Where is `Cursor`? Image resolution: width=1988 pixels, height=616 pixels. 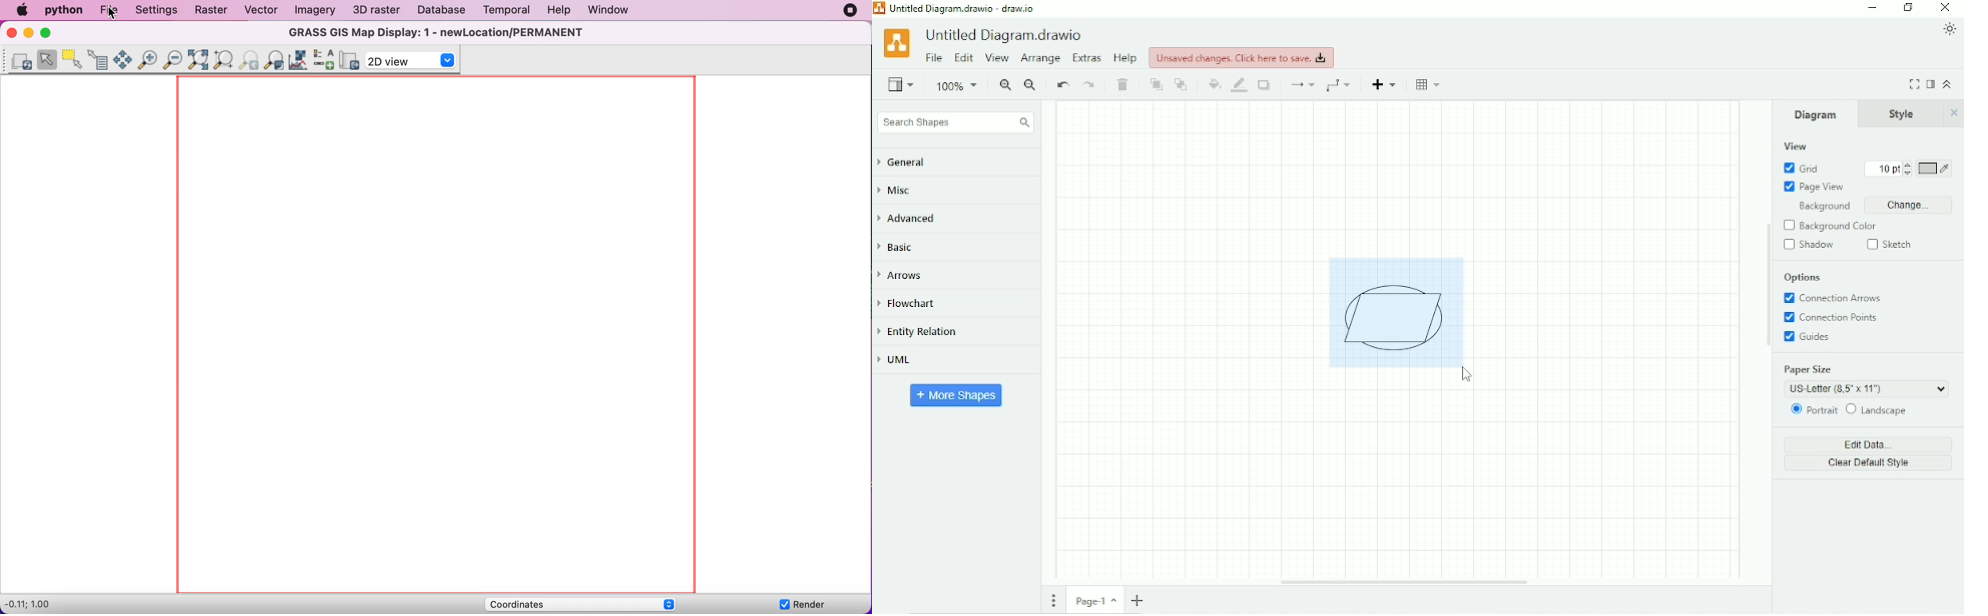
Cursor is located at coordinates (1469, 375).